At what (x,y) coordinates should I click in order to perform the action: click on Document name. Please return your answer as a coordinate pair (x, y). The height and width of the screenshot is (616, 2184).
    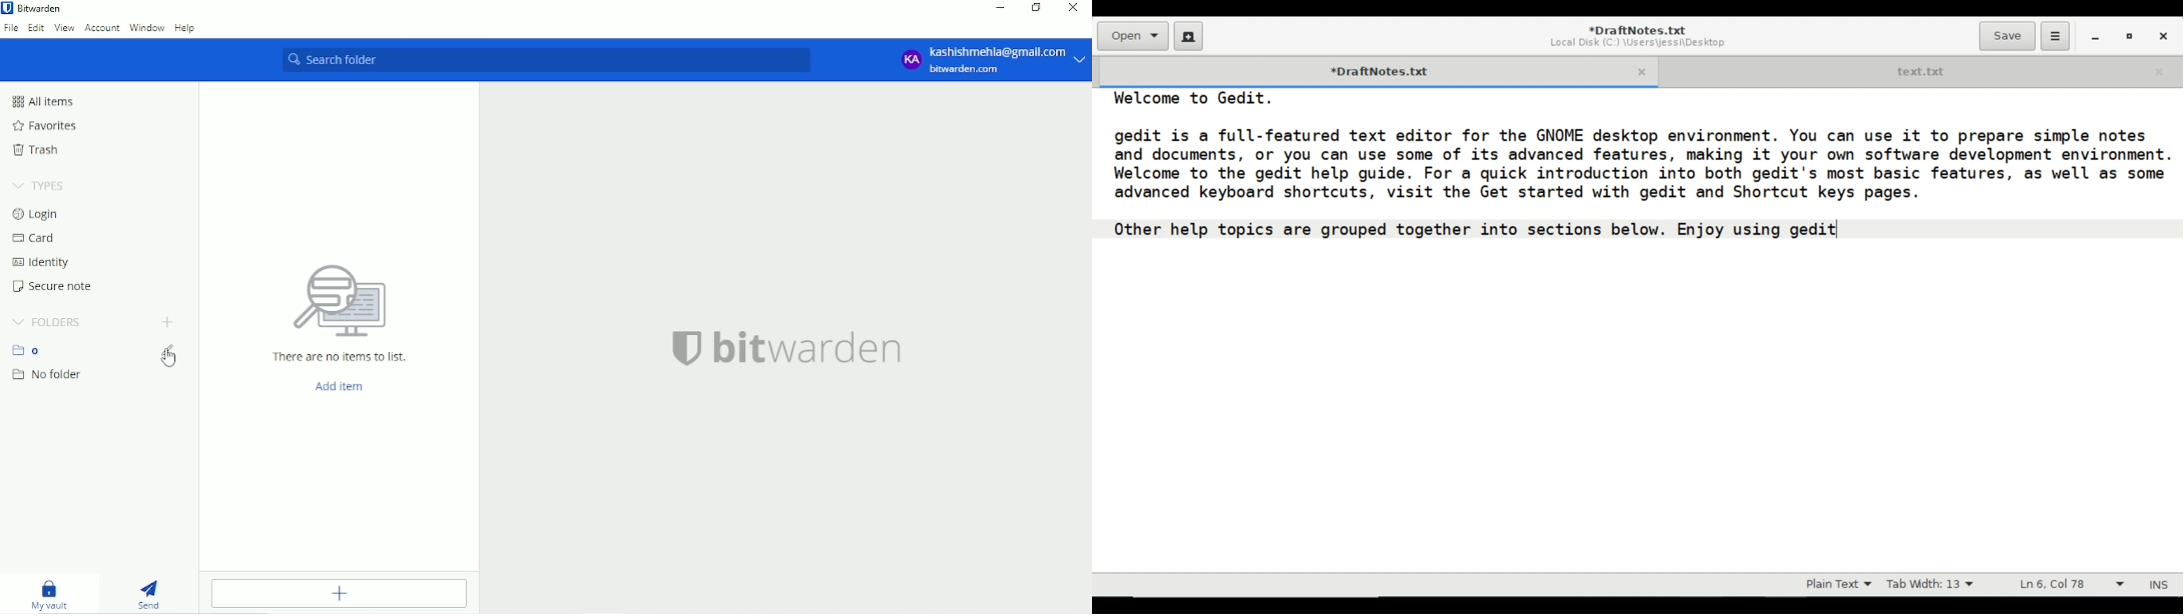
    Looking at the image, I should click on (1639, 30).